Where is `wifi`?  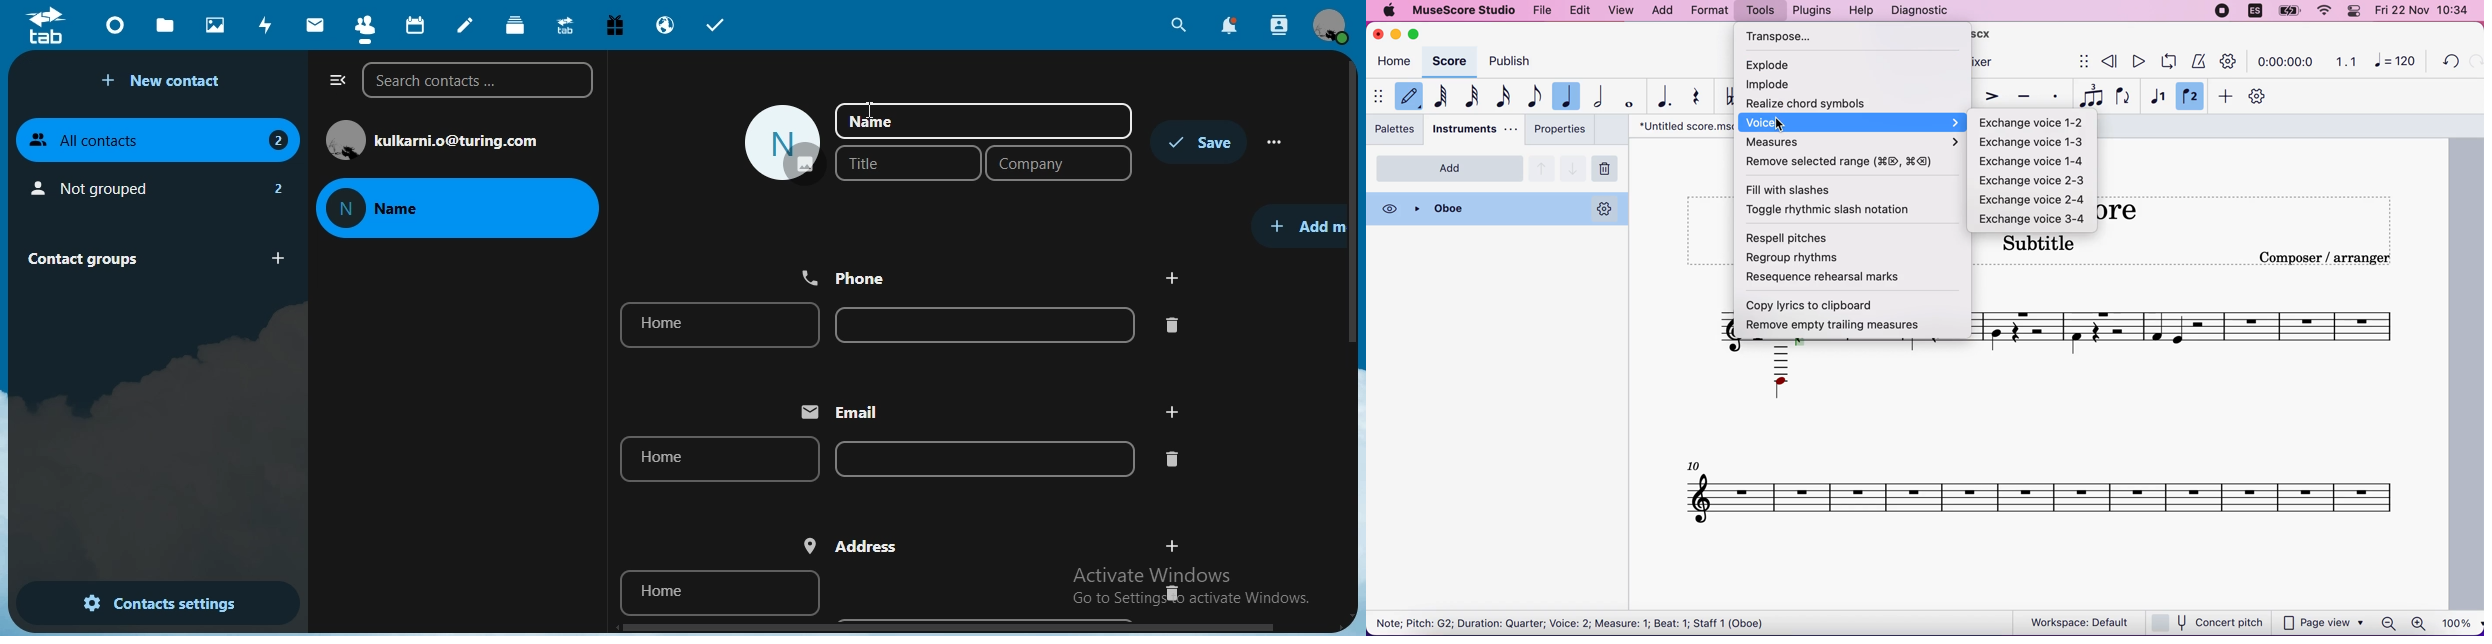 wifi is located at coordinates (2321, 10).